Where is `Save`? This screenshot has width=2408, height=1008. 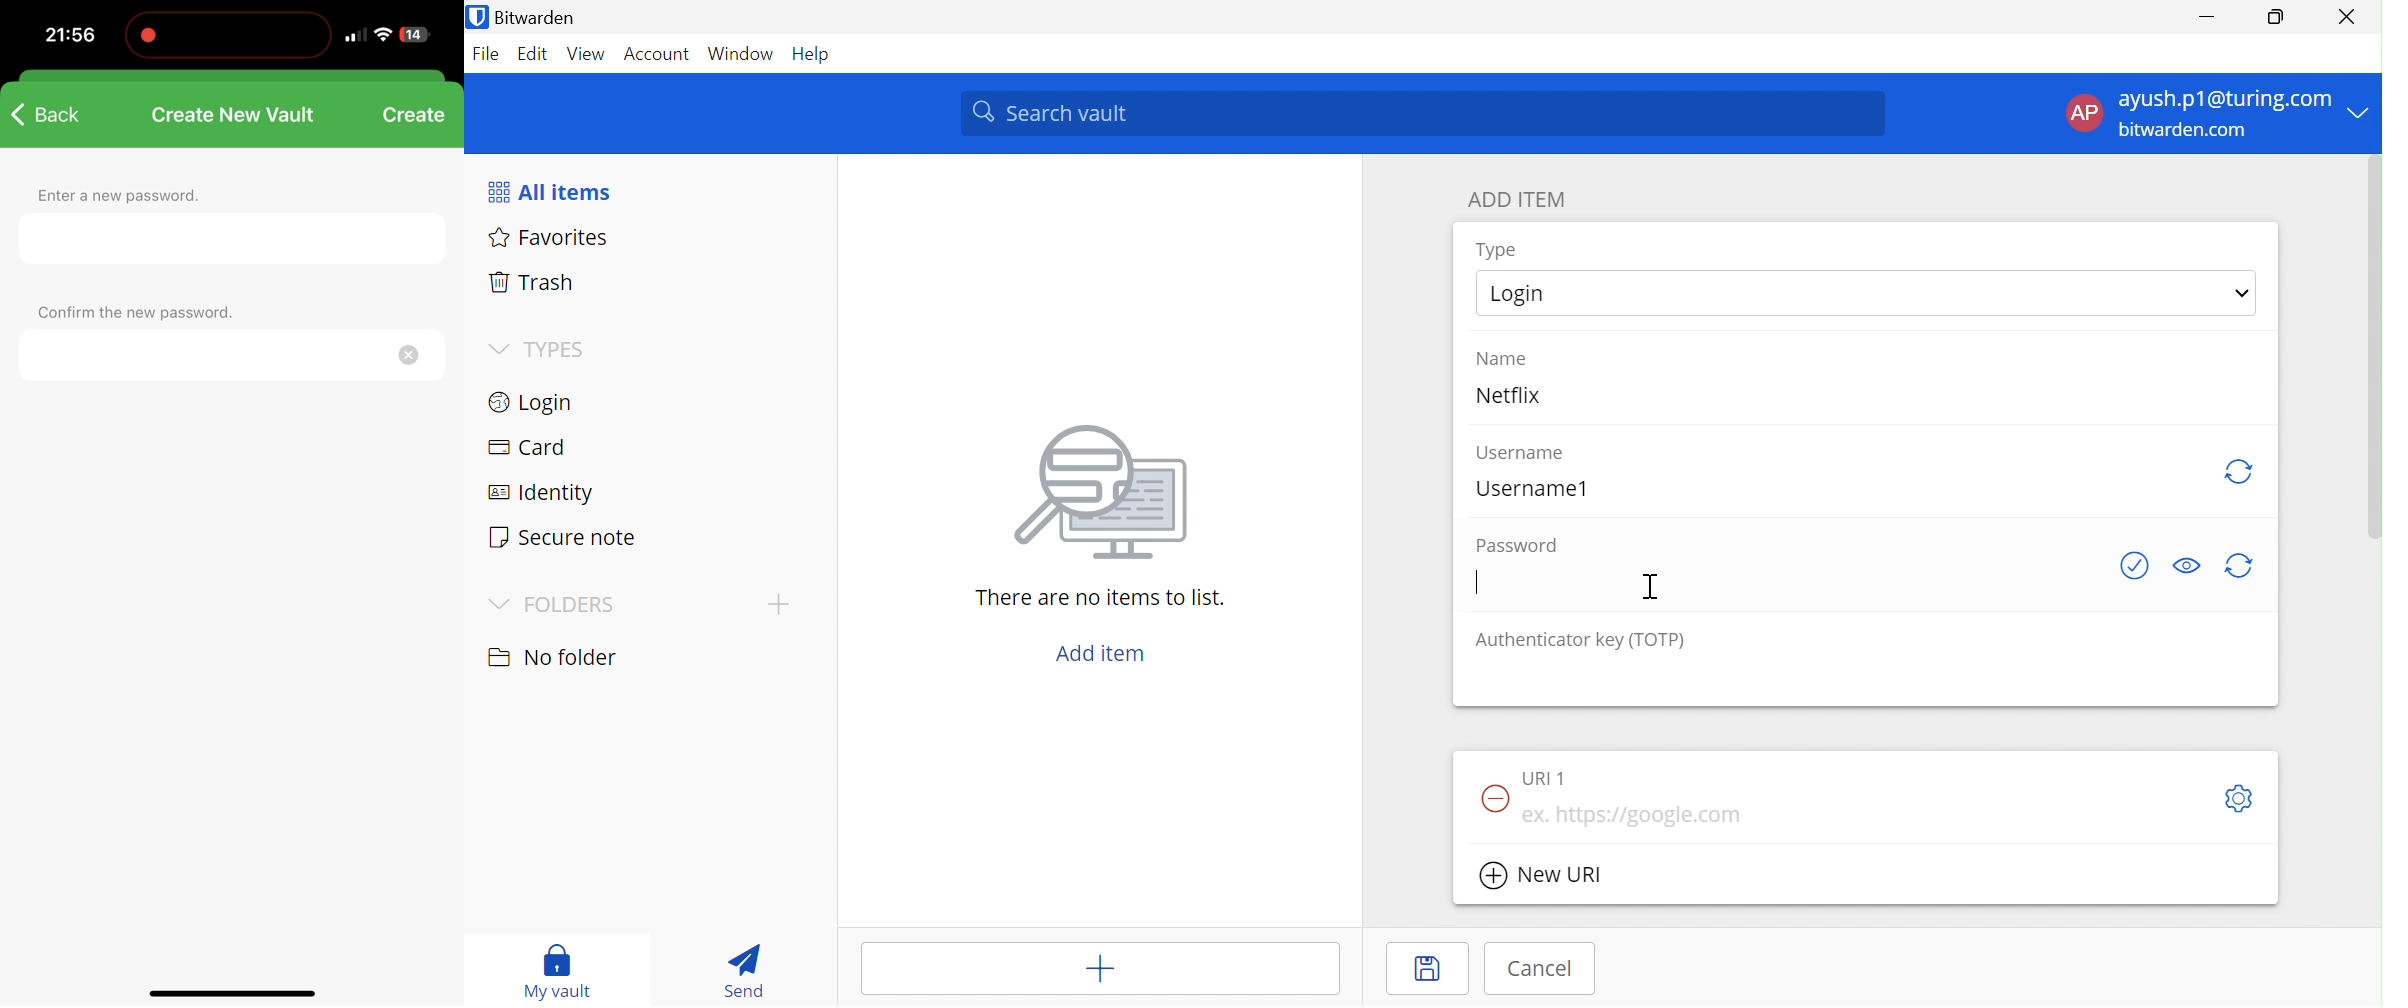
Save is located at coordinates (1428, 967).